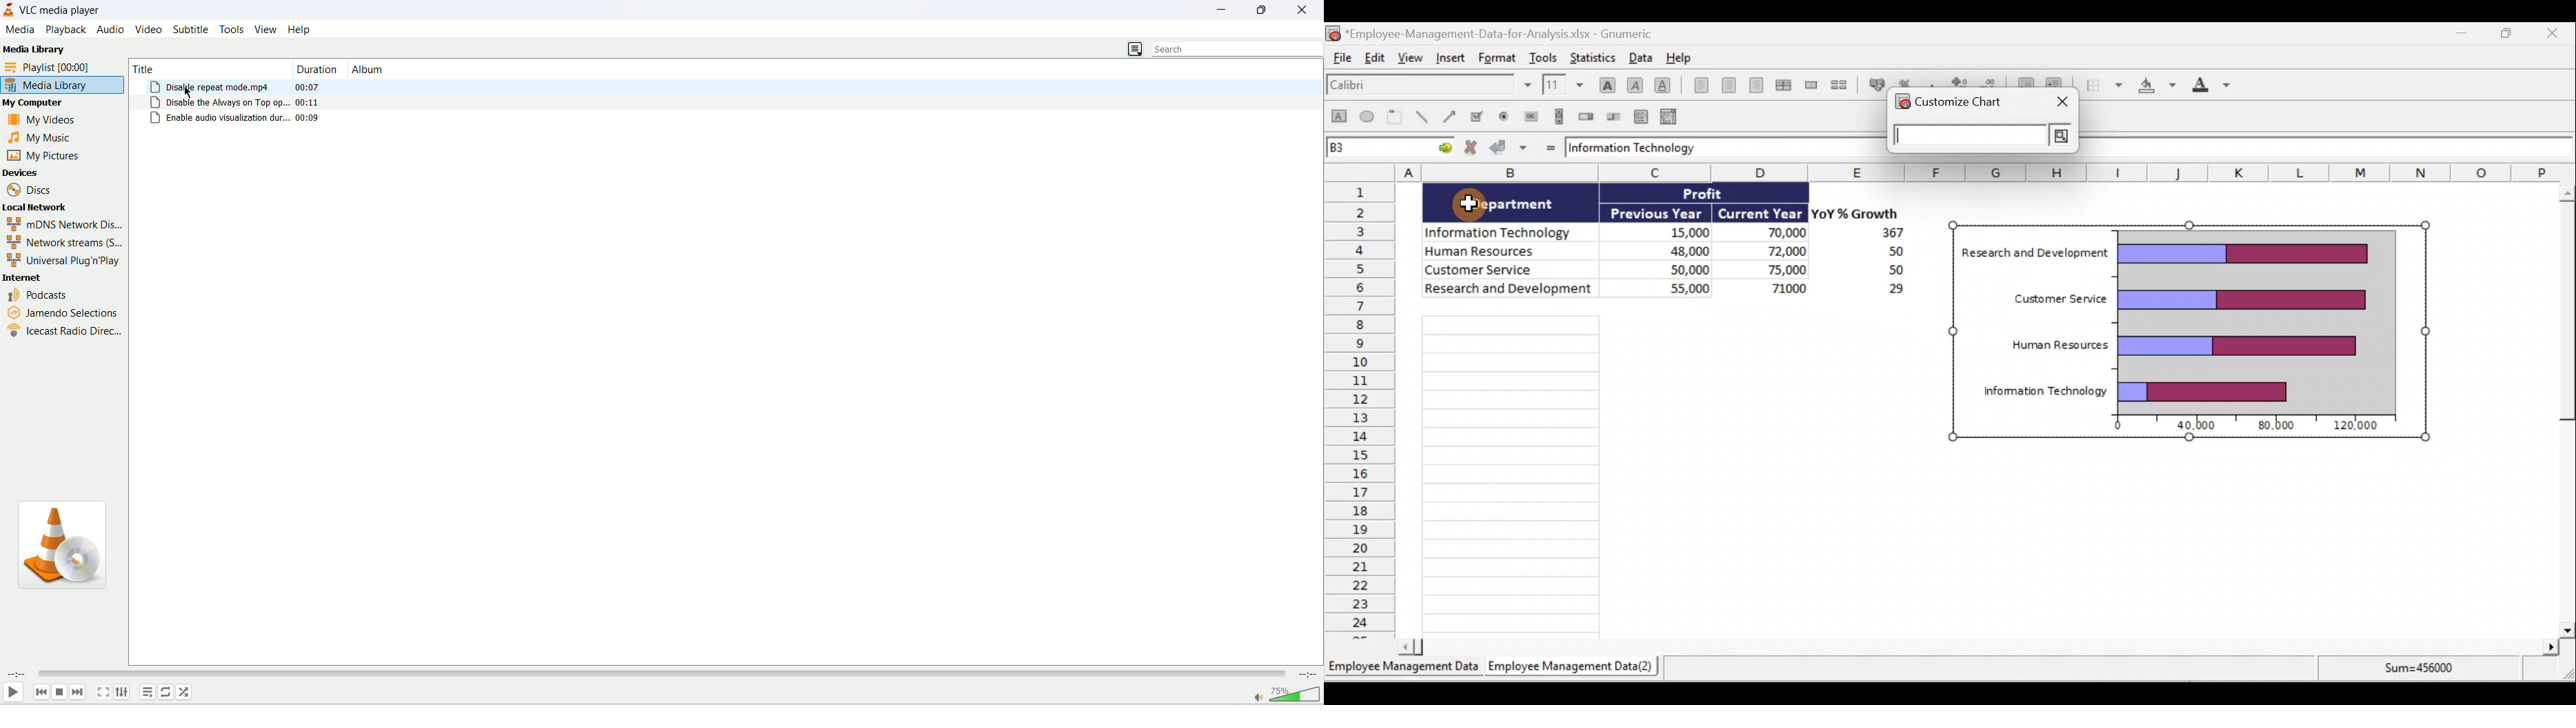 This screenshot has width=2576, height=728. What do you see at coordinates (1338, 117) in the screenshot?
I see `Create a rectangle object` at bounding box center [1338, 117].